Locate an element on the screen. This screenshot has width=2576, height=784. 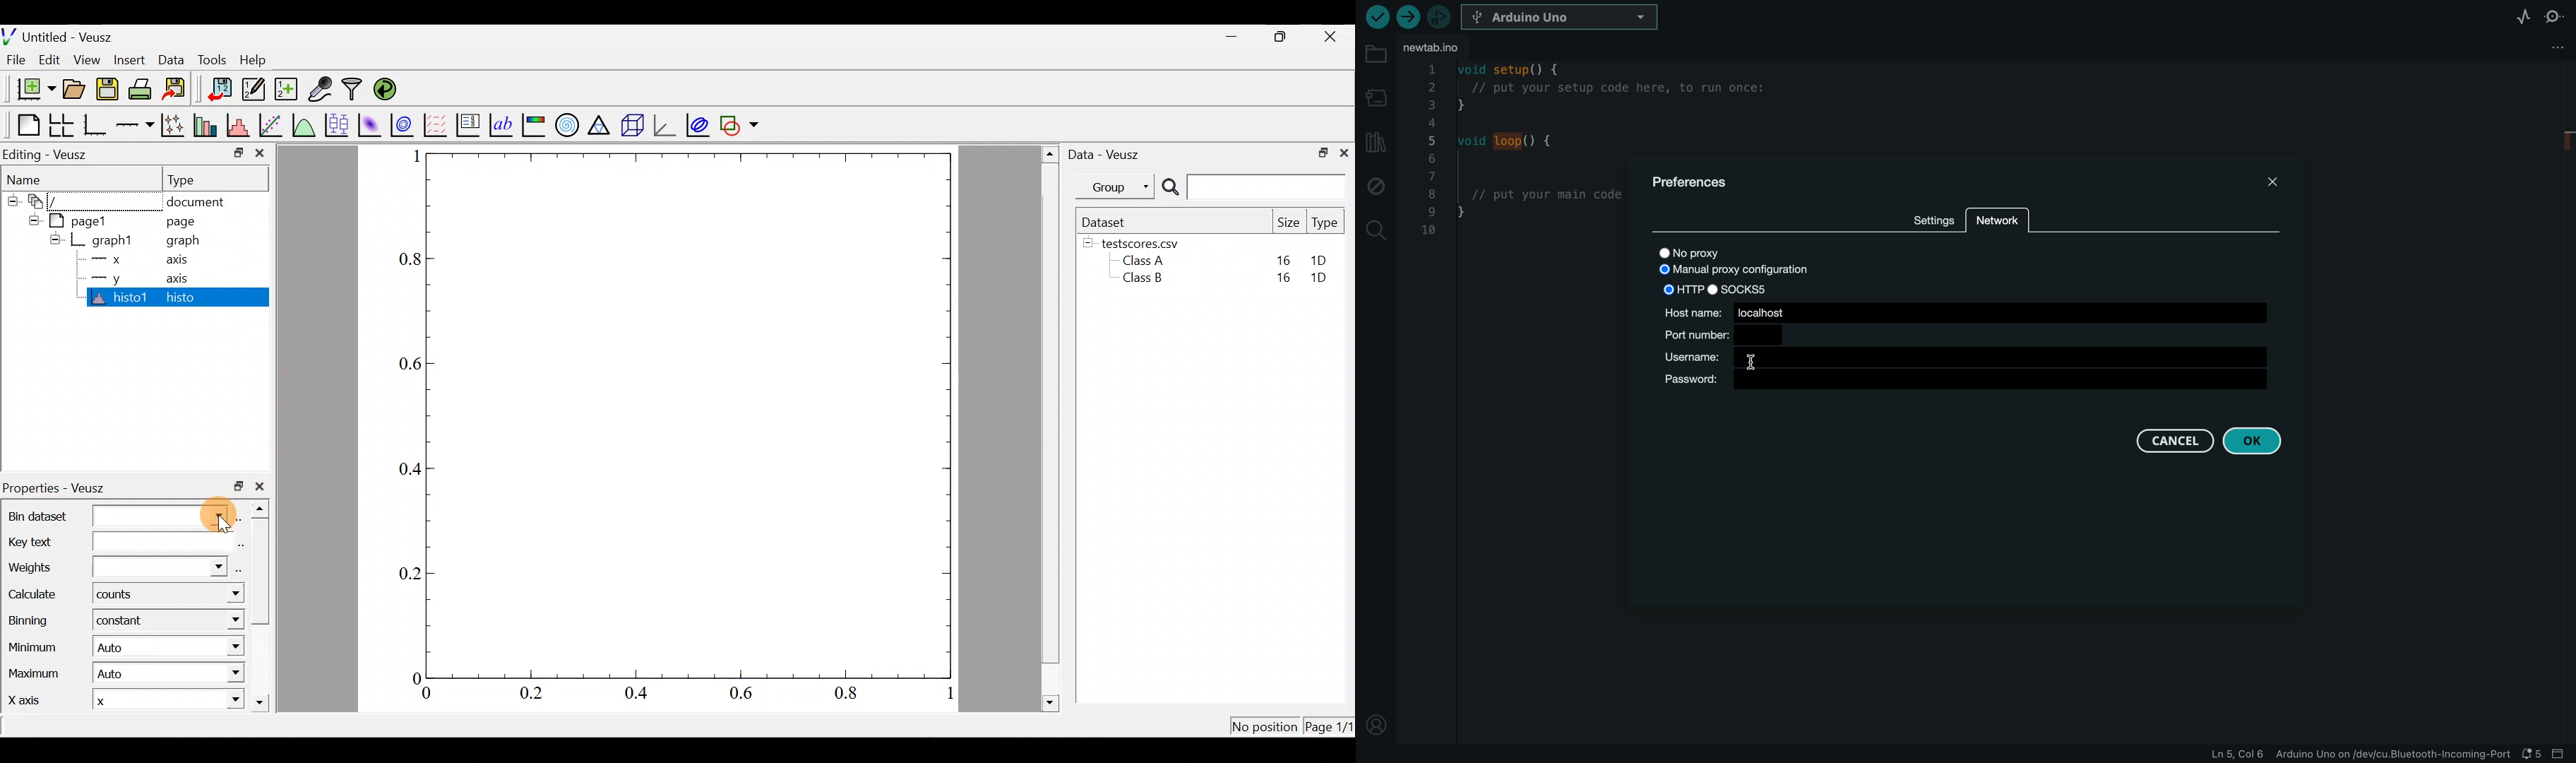
Create new dataset using ranges, parametrically, or as functions of existing datasets. is located at coordinates (284, 88).